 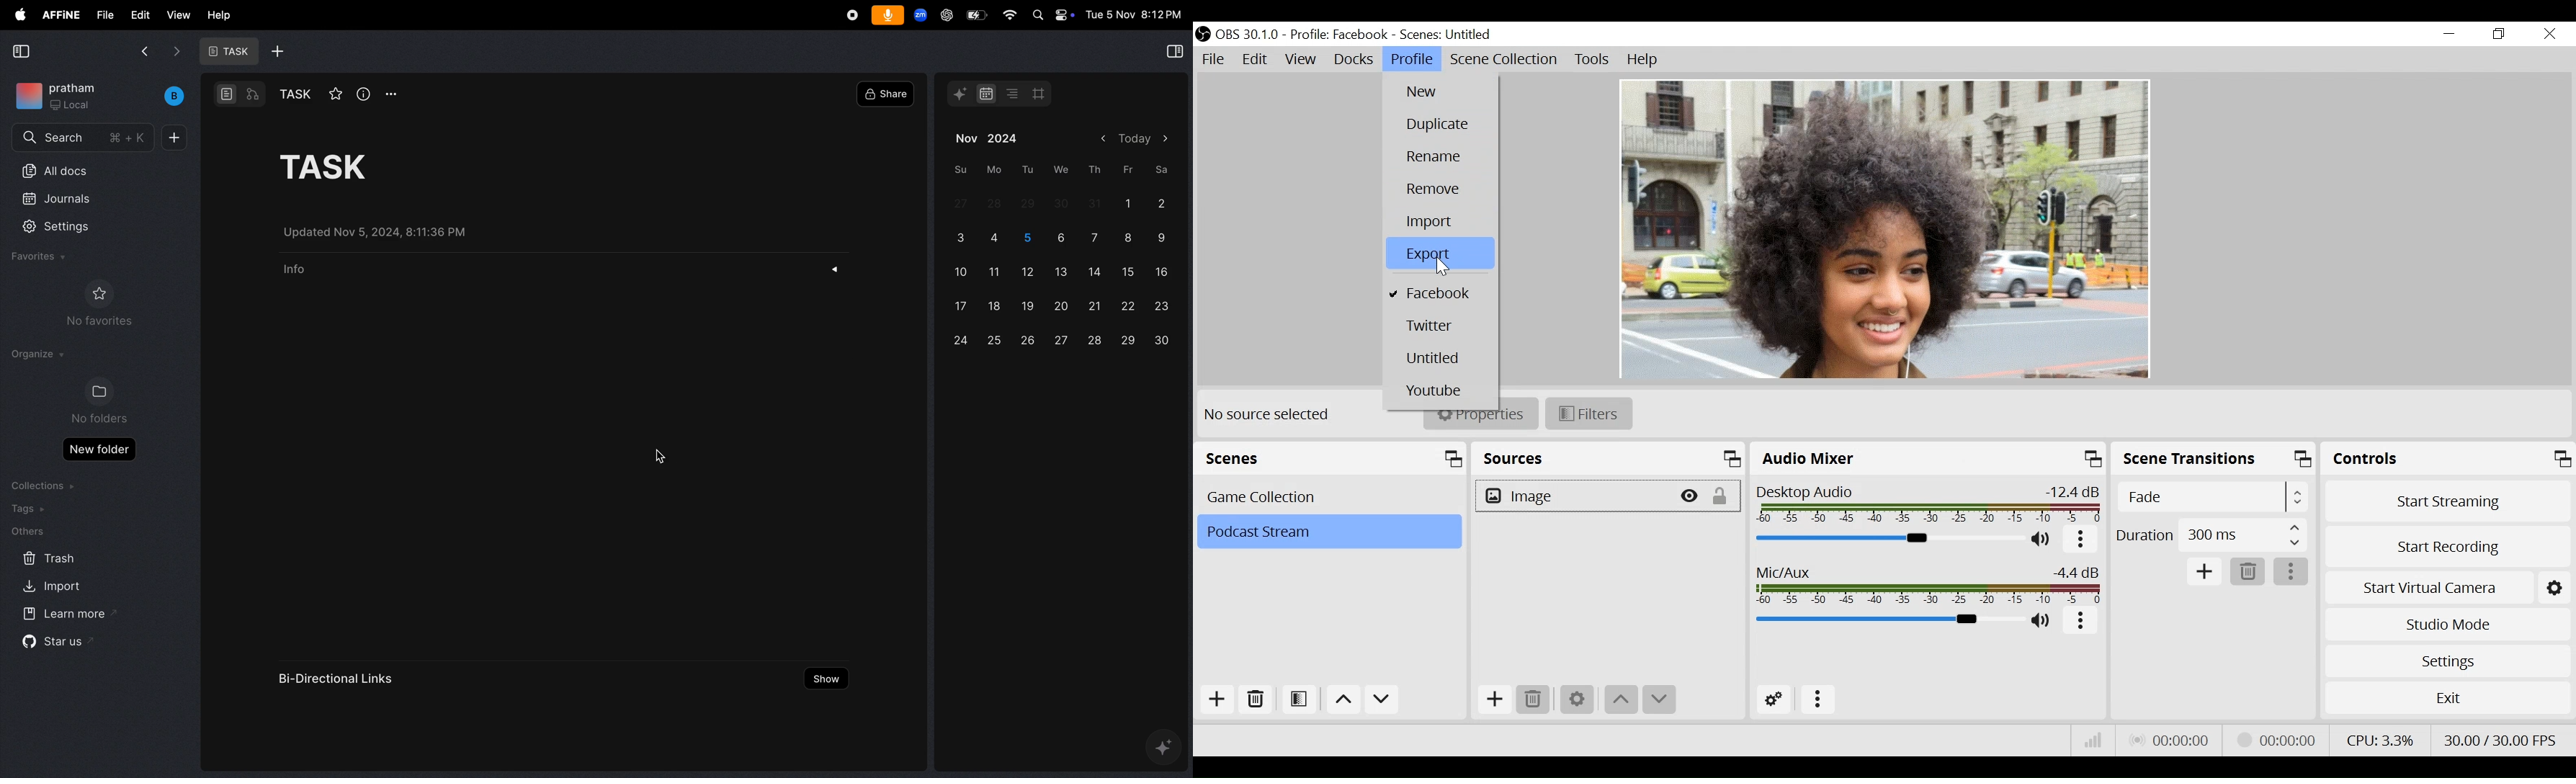 I want to click on More options, so click(x=1820, y=701).